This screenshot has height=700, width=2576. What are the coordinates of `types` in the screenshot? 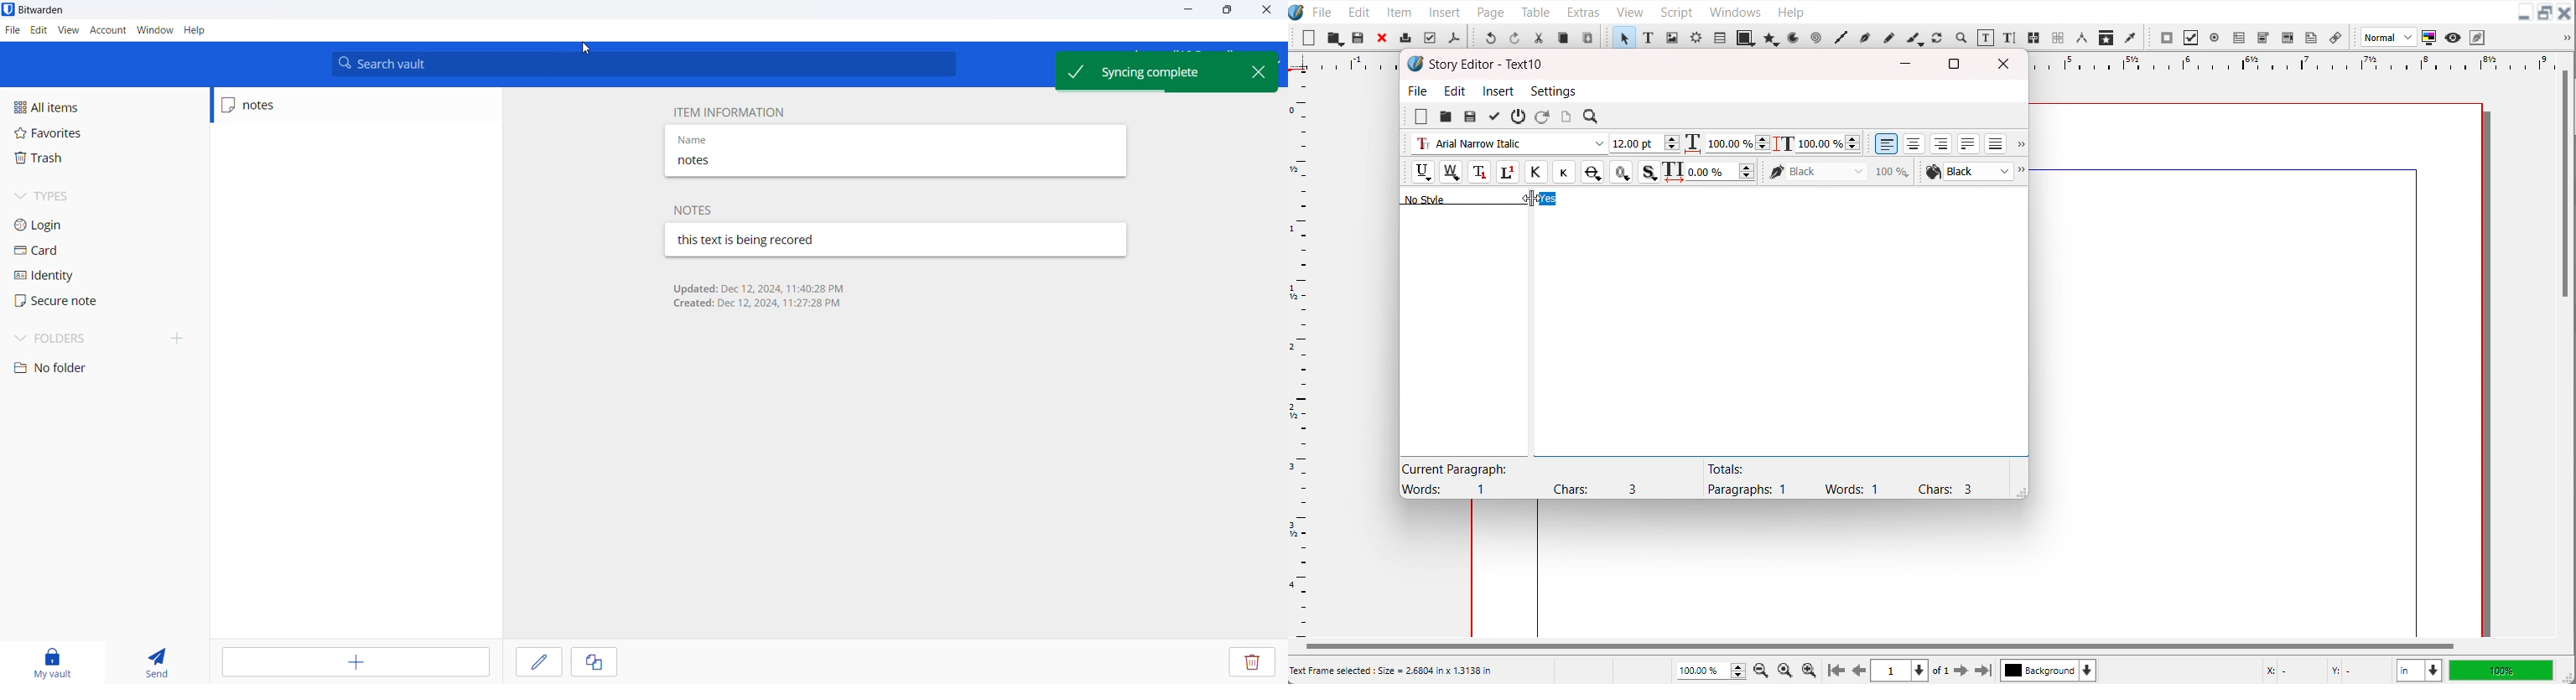 It's located at (61, 196).